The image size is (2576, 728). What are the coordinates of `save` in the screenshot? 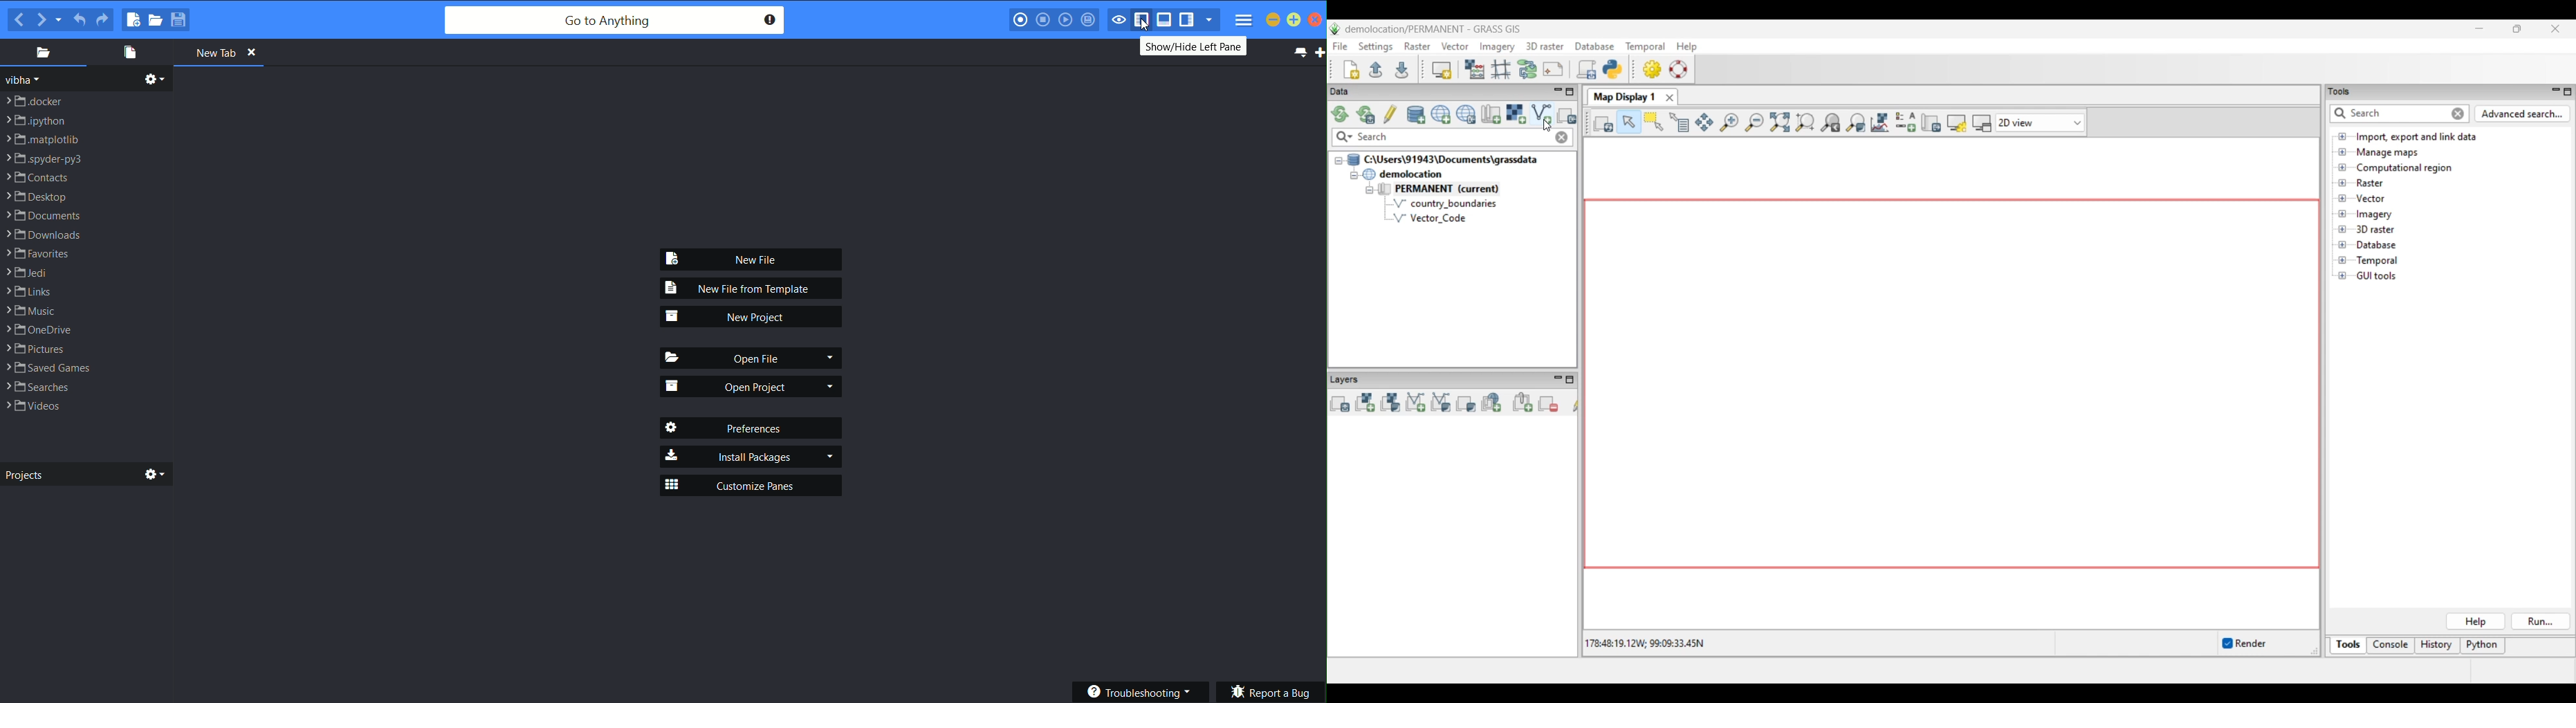 It's located at (181, 19).